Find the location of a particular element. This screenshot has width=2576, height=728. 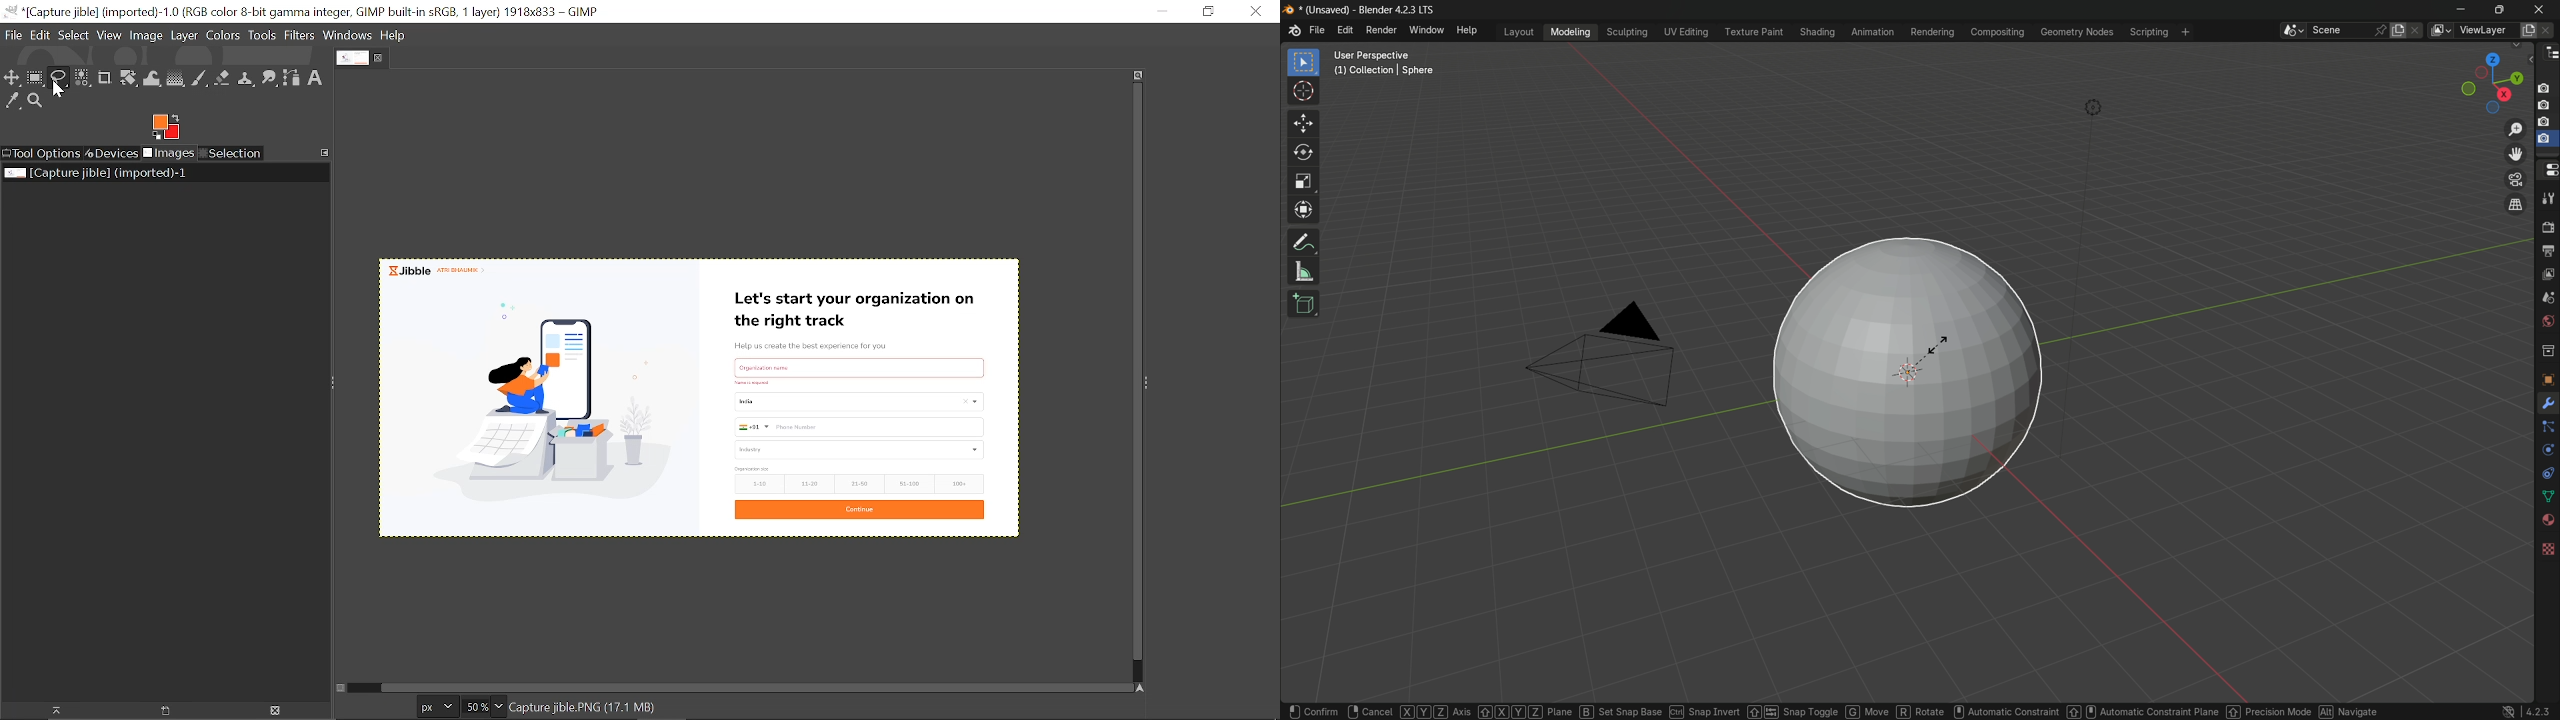

animation menu is located at coordinates (1871, 31).